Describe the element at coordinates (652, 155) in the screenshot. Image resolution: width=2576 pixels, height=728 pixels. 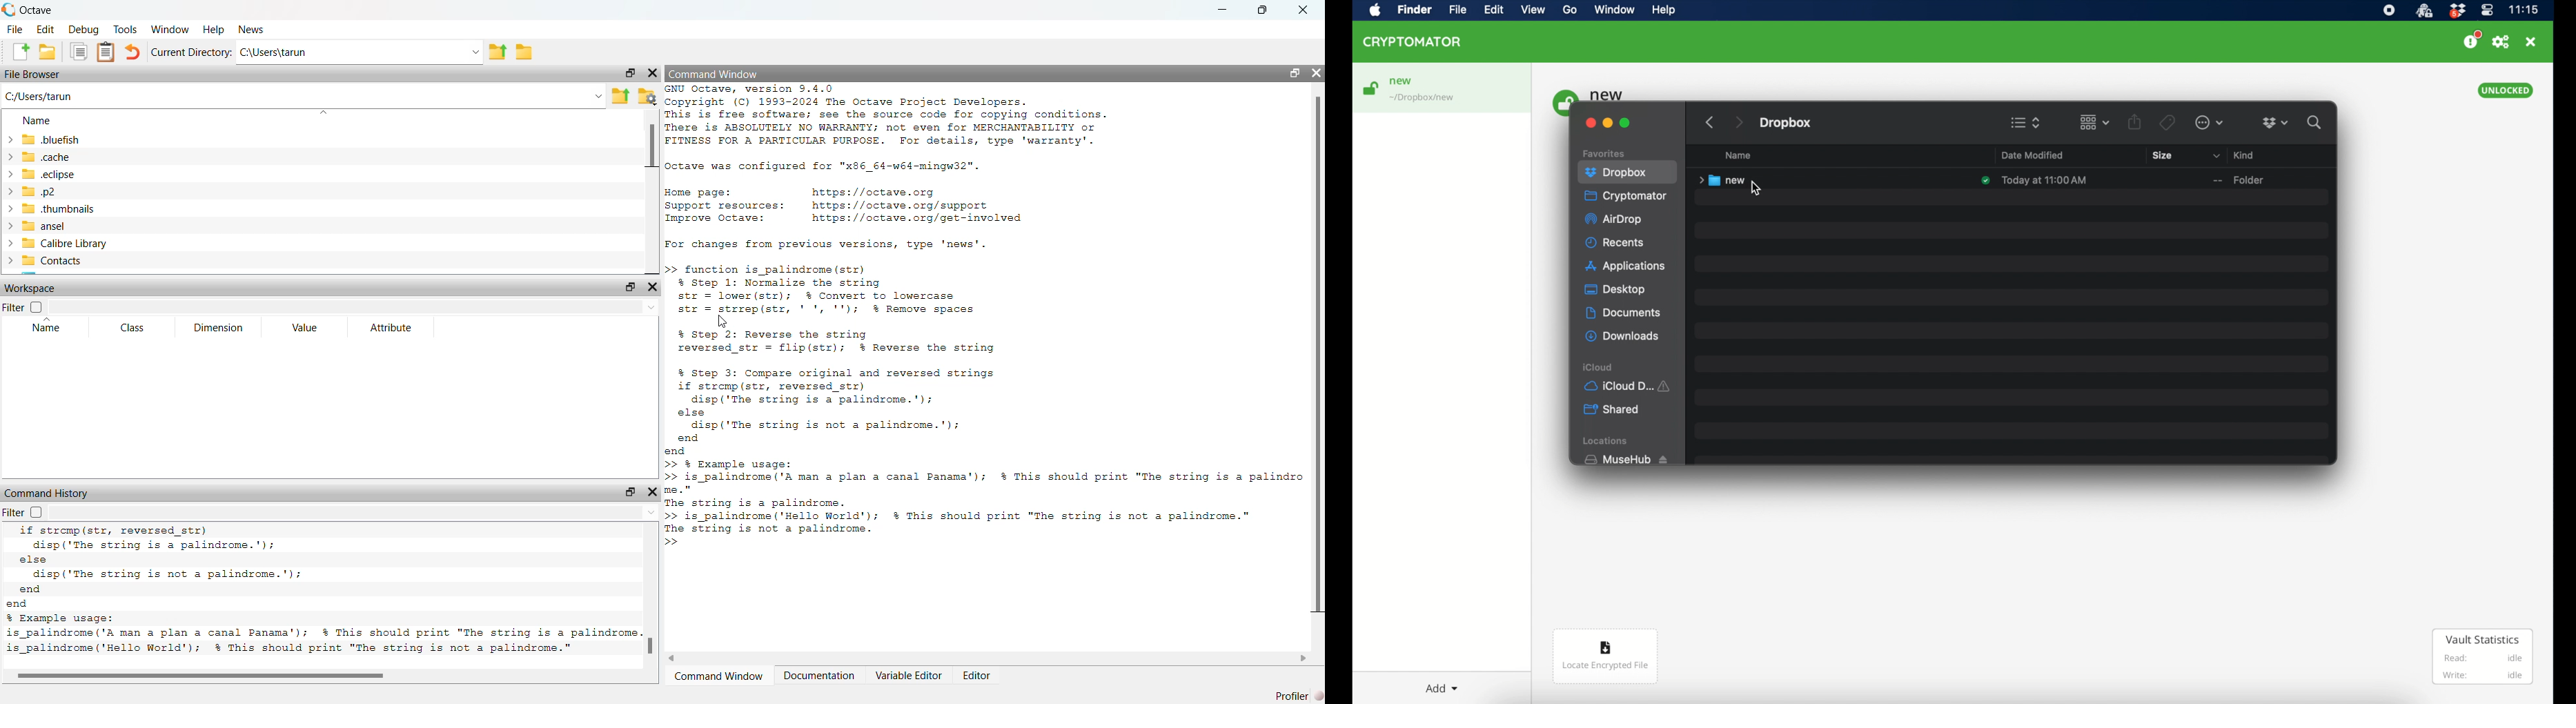
I see `scrollbar` at that location.